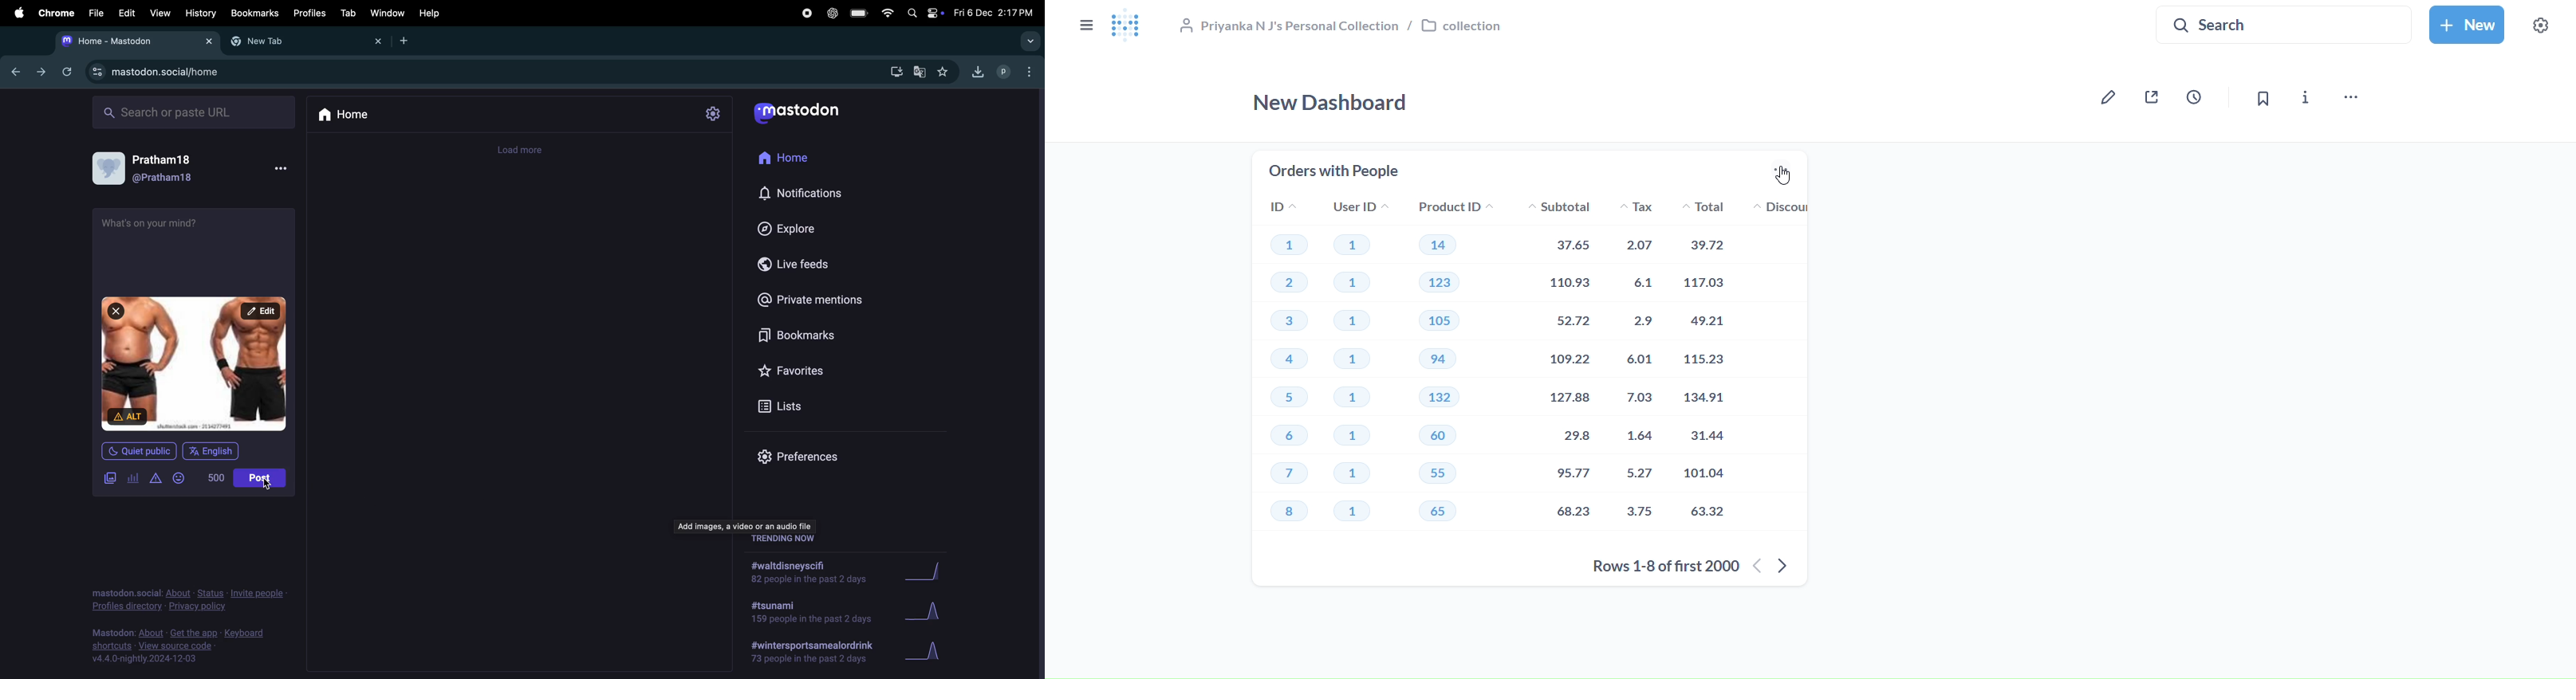 Image resolution: width=2576 pixels, height=700 pixels. What do you see at coordinates (525, 151) in the screenshot?
I see `load more` at bounding box center [525, 151].